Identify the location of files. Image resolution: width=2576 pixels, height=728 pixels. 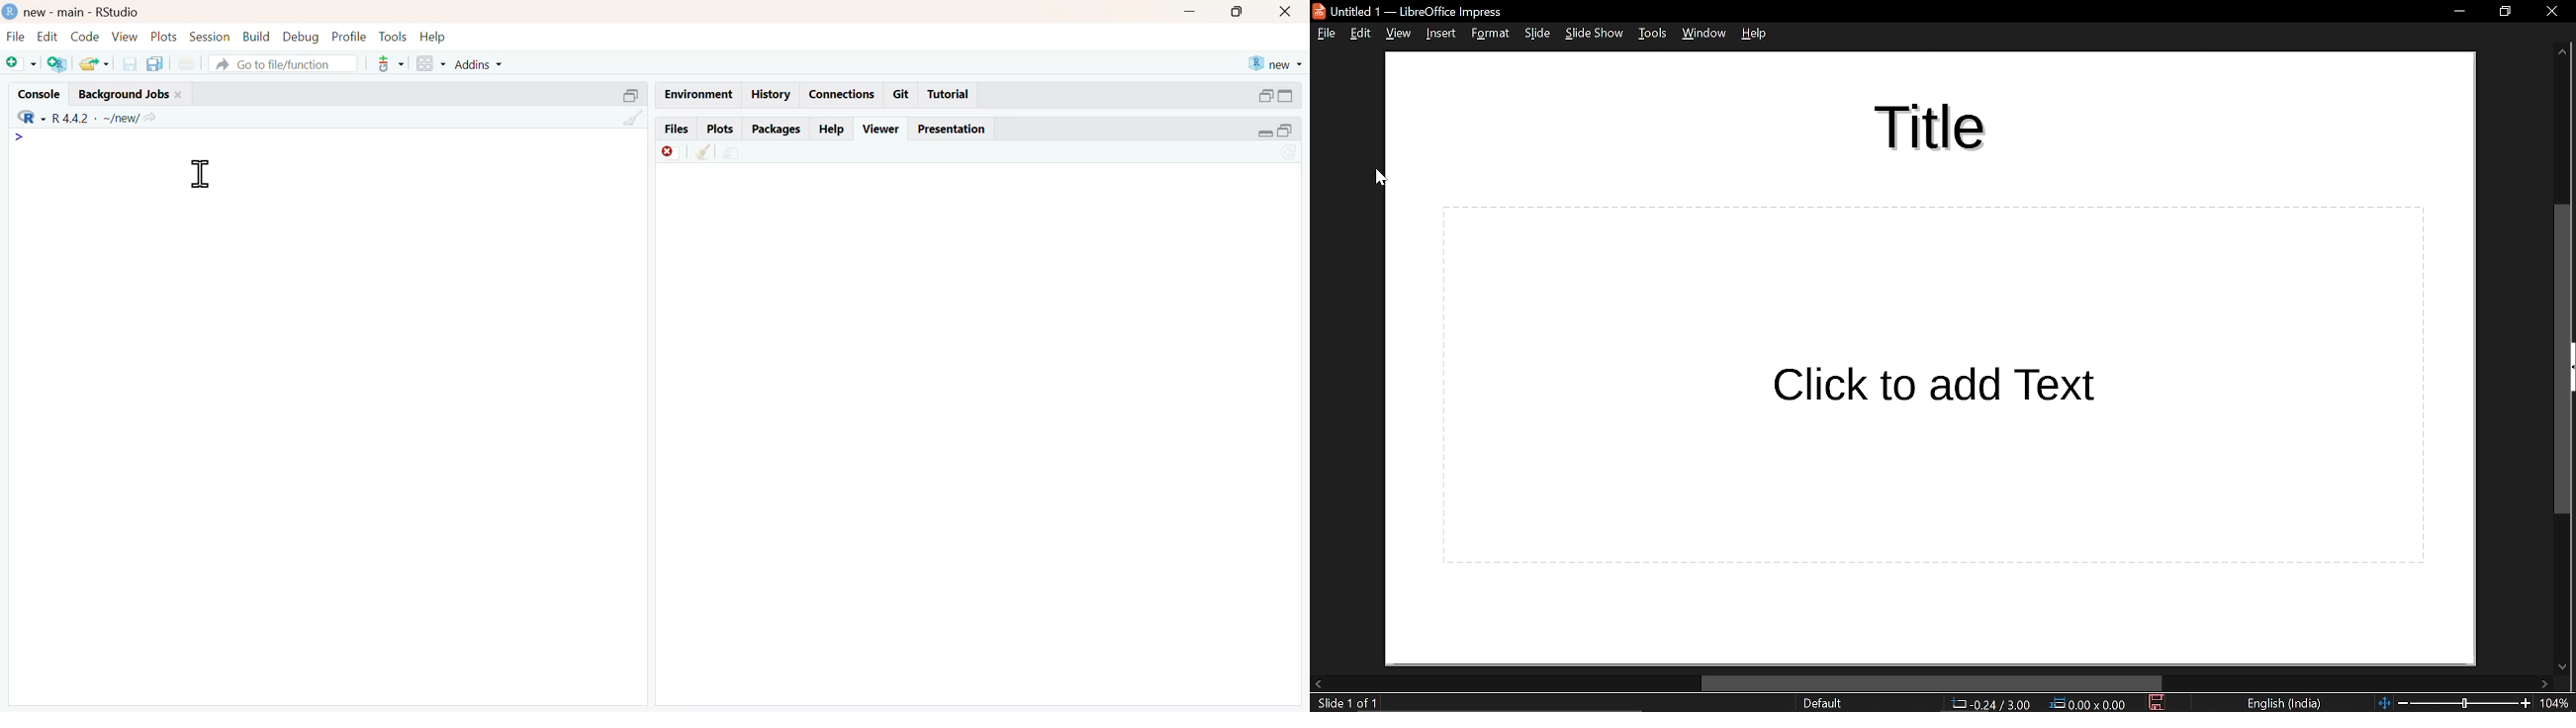
(677, 128).